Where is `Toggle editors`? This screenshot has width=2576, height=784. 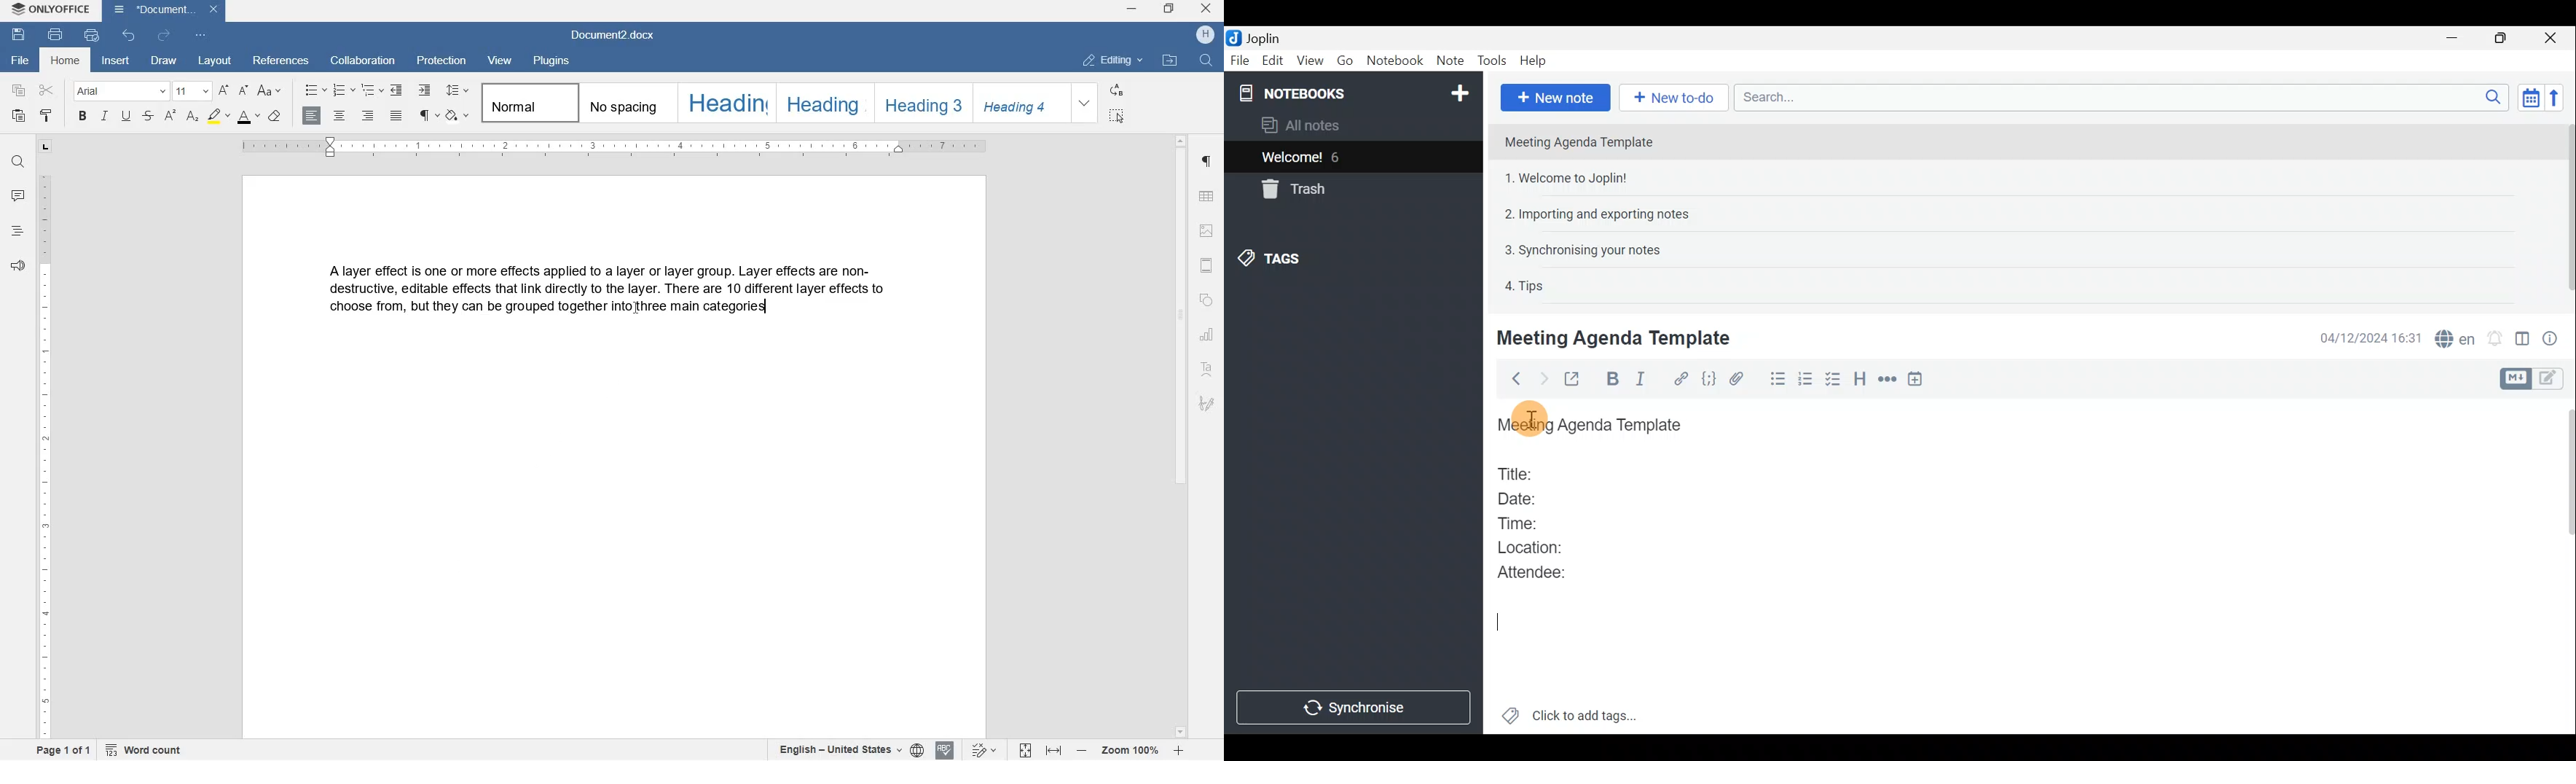 Toggle editors is located at coordinates (2513, 379).